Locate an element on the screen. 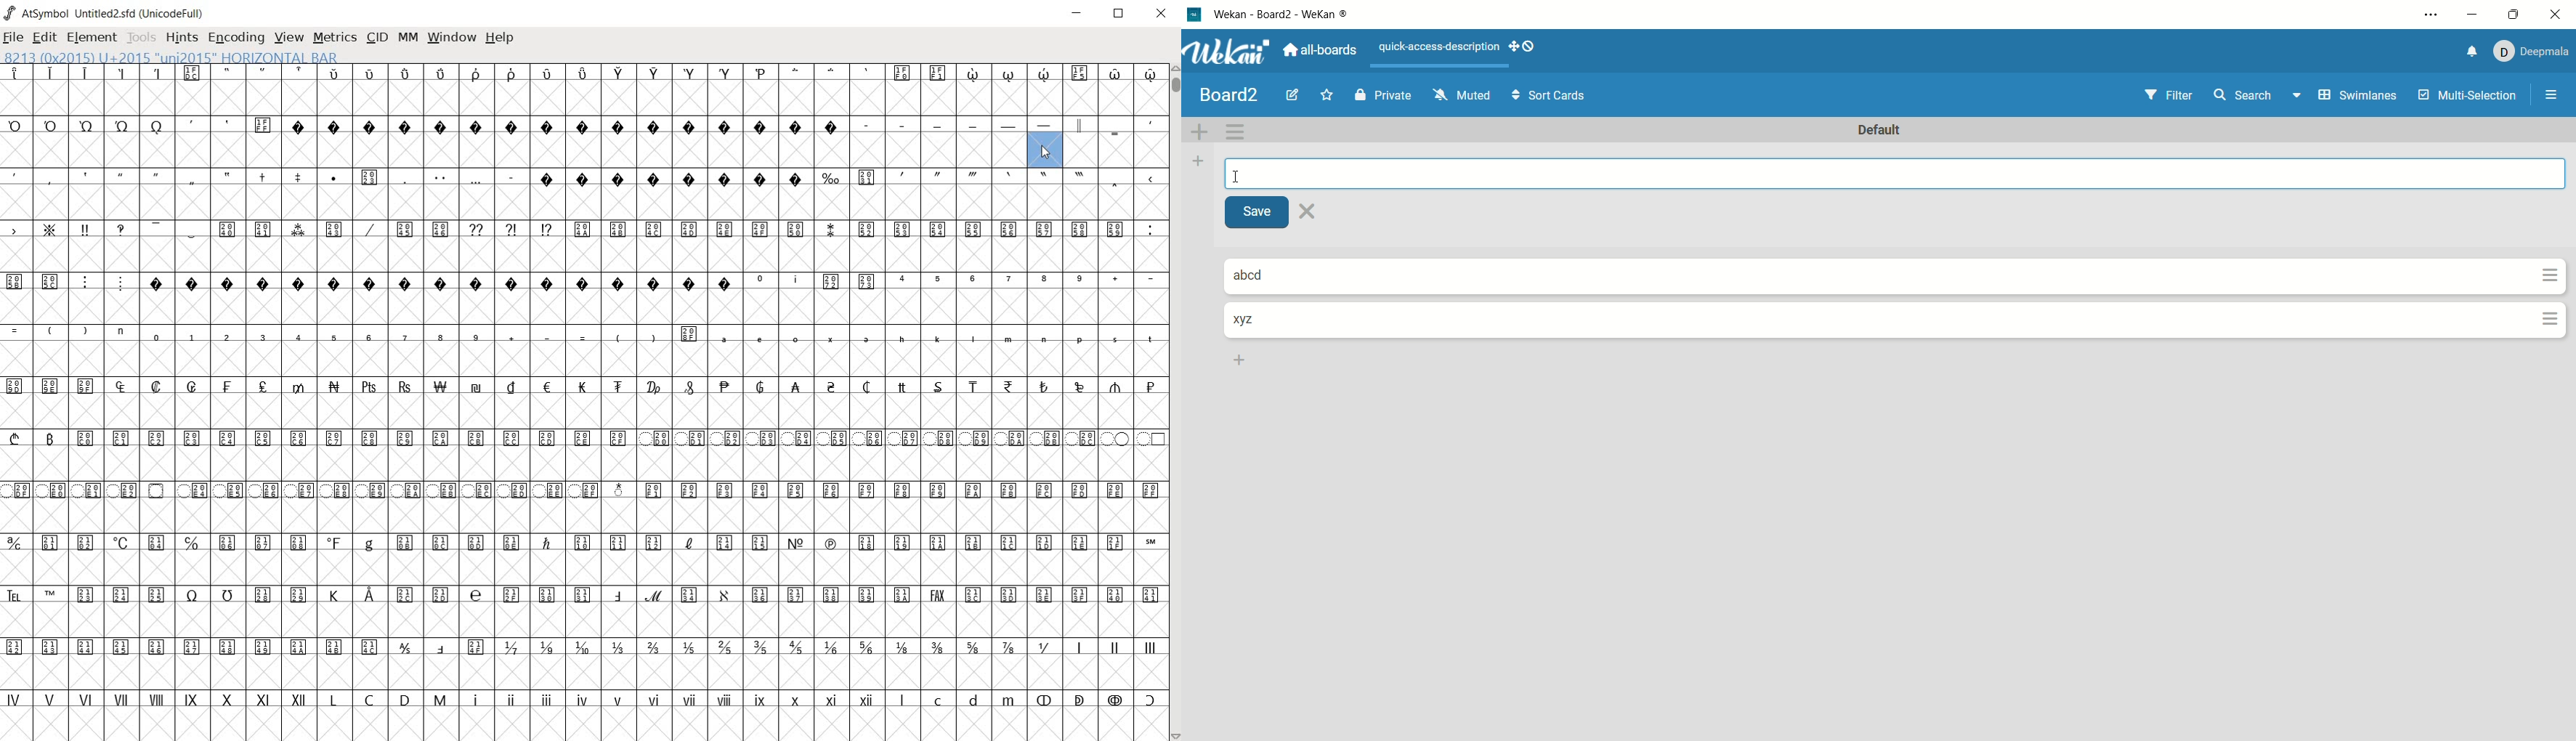  logo is located at coordinates (1193, 14).